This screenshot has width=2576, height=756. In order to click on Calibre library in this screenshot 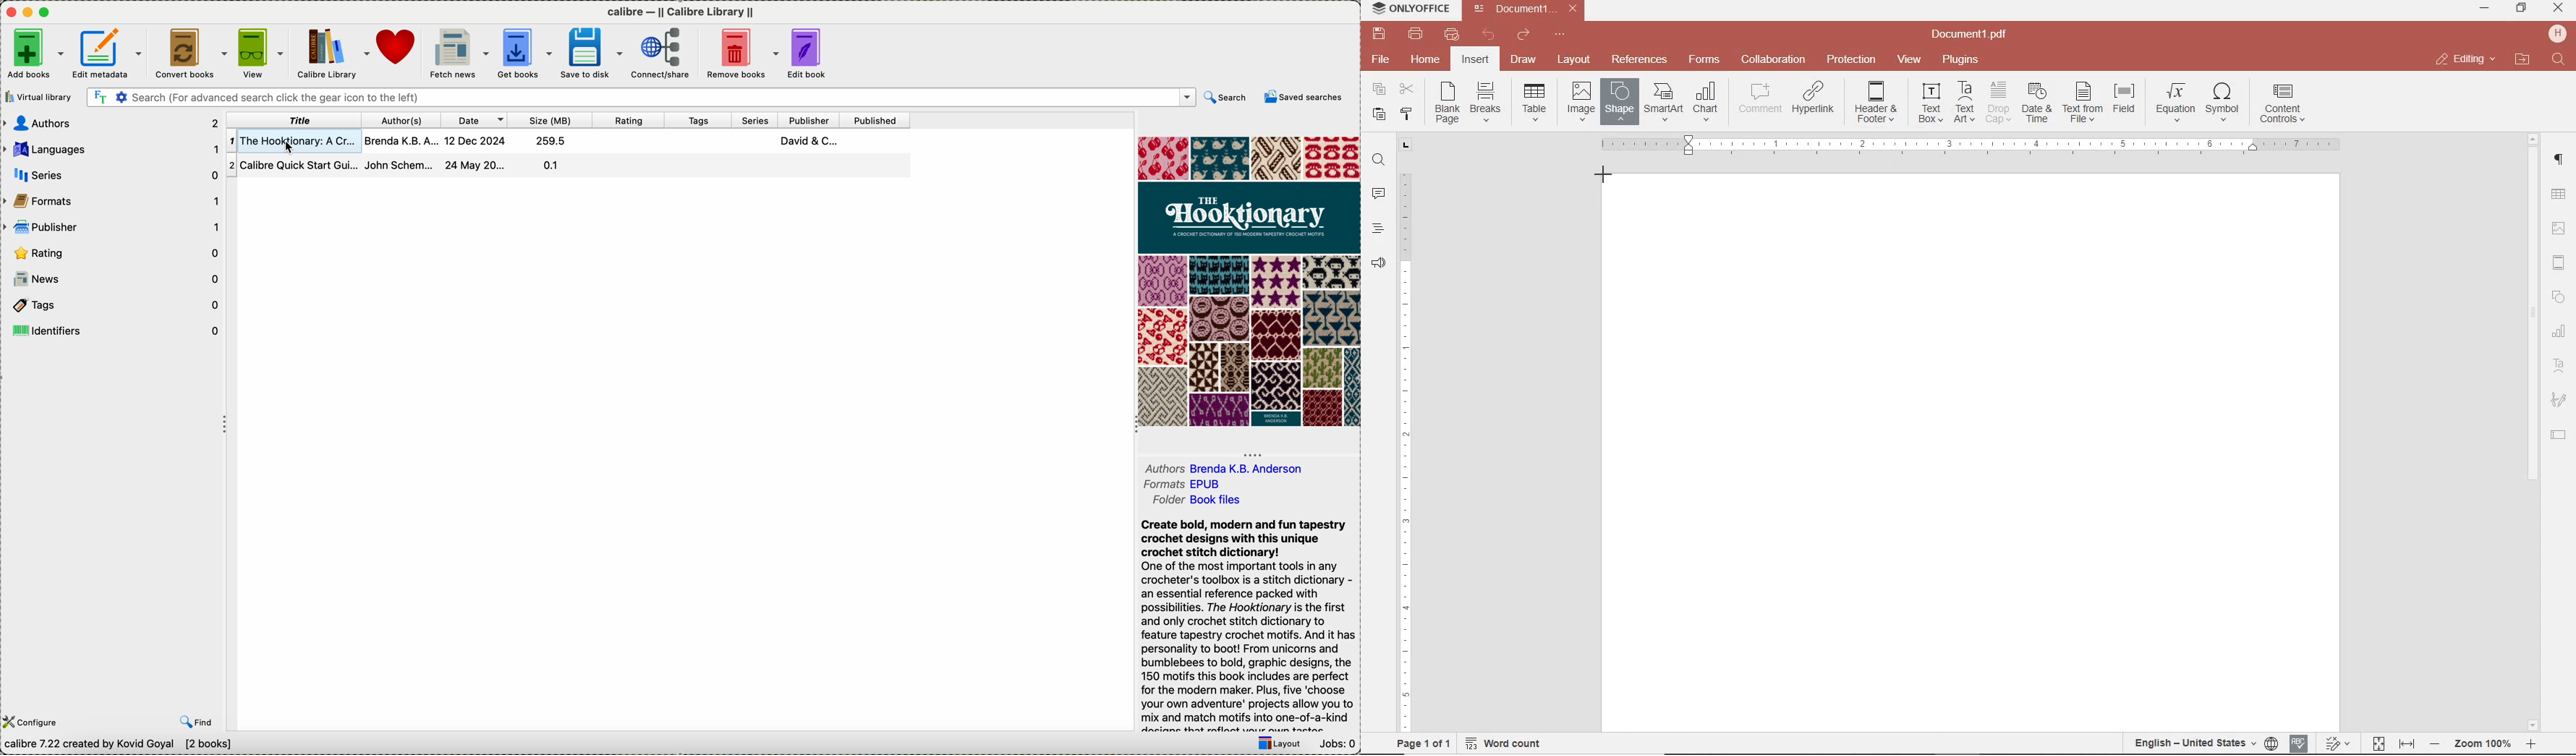, I will do `click(333, 52)`.